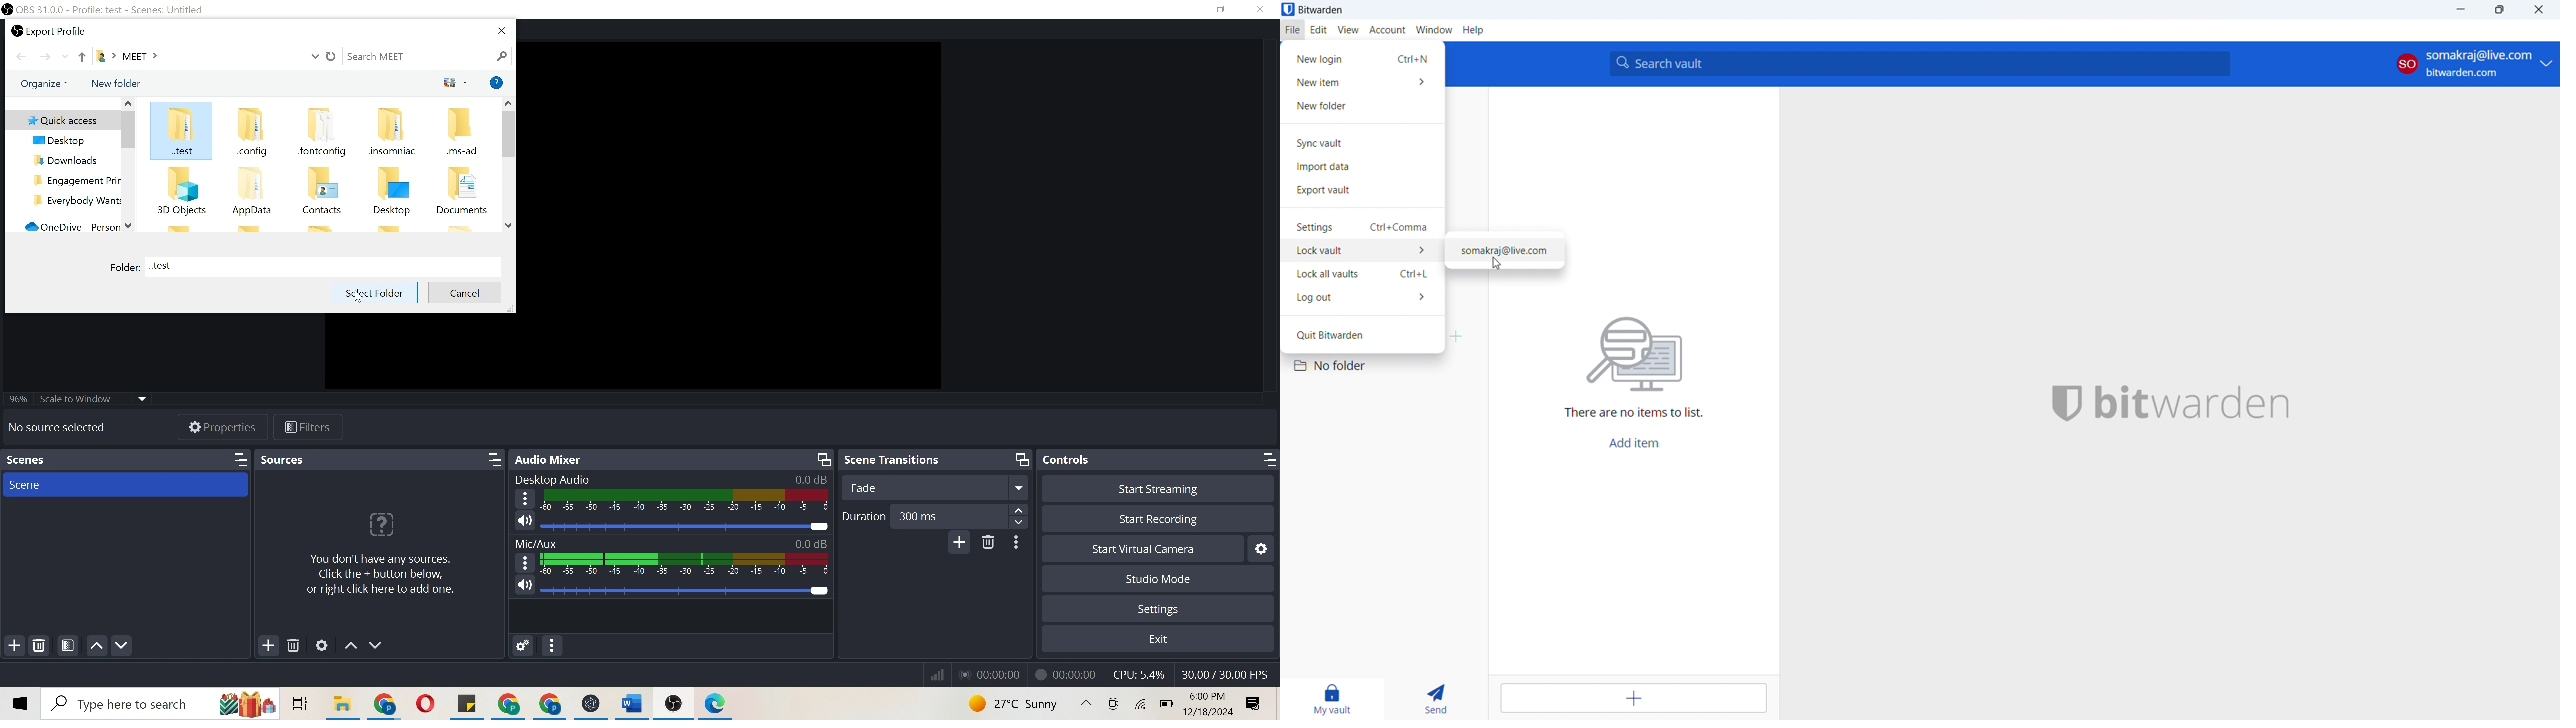 This screenshot has width=2576, height=728. Describe the element at coordinates (318, 644) in the screenshot. I see `open source properties` at that location.